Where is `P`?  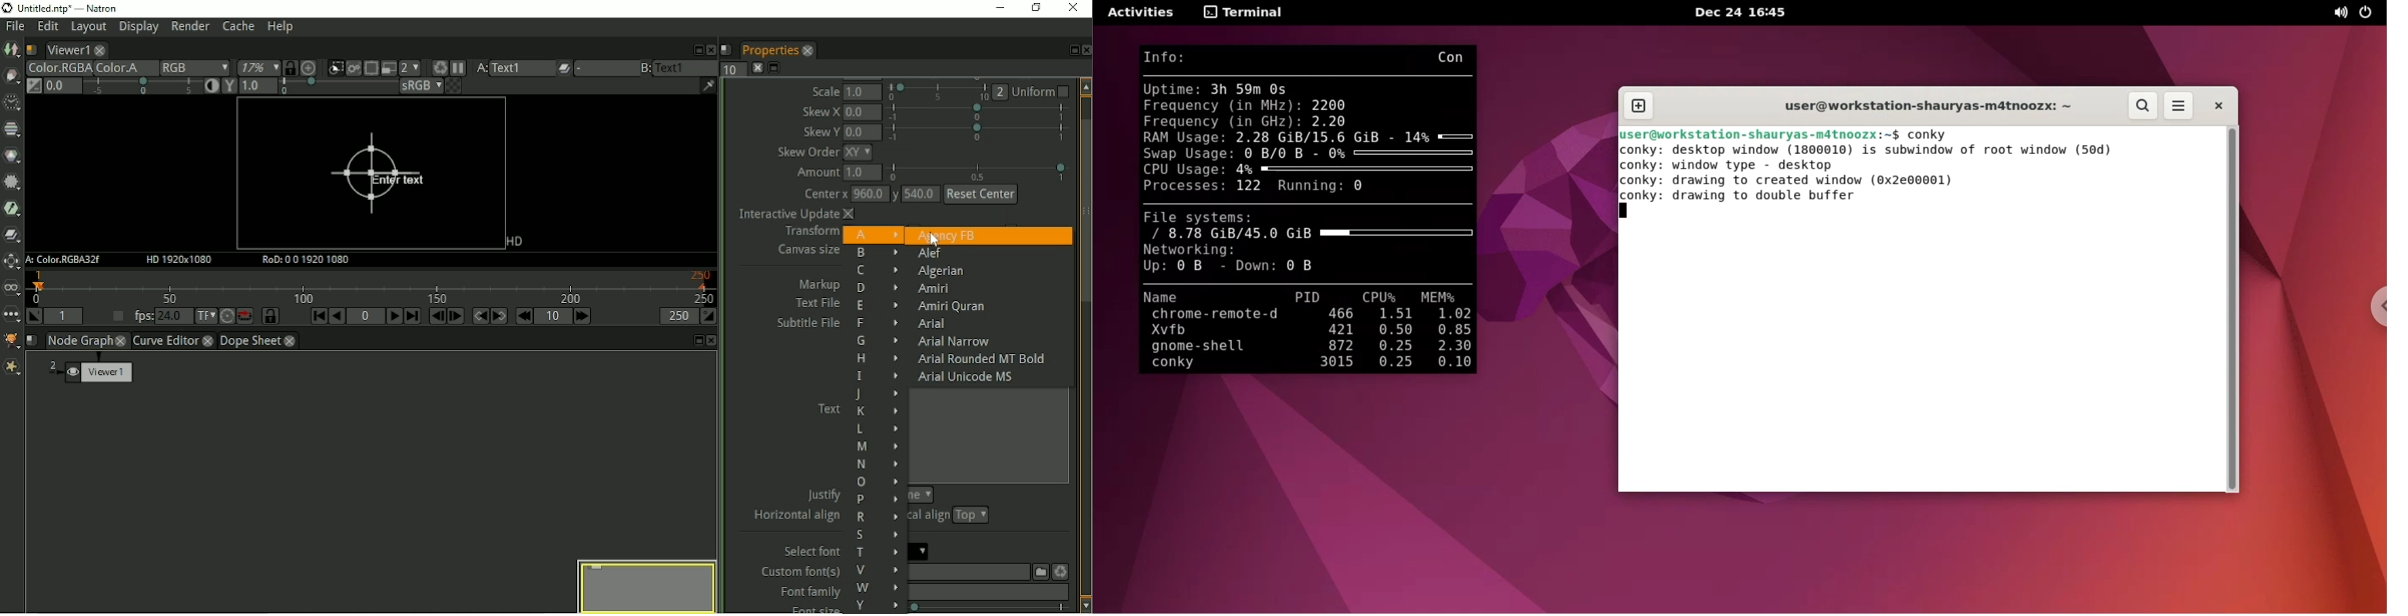 P is located at coordinates (878, 500).